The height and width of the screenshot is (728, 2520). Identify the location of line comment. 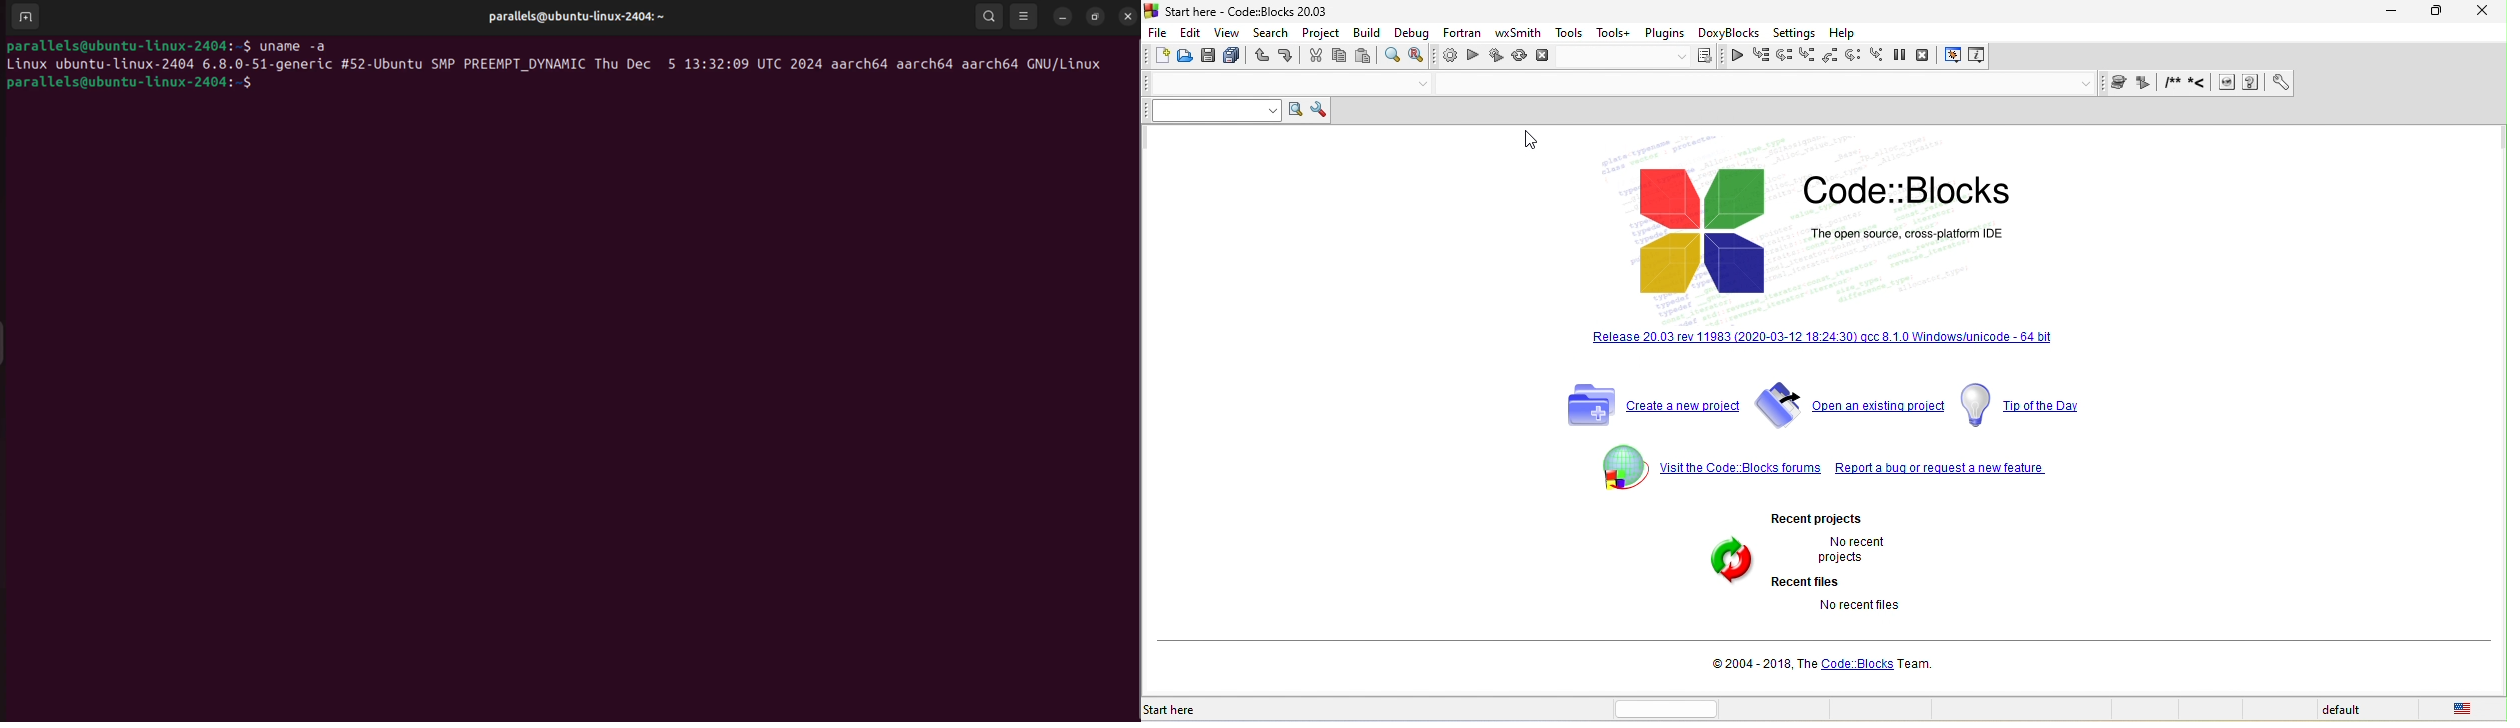
(2356, 84).